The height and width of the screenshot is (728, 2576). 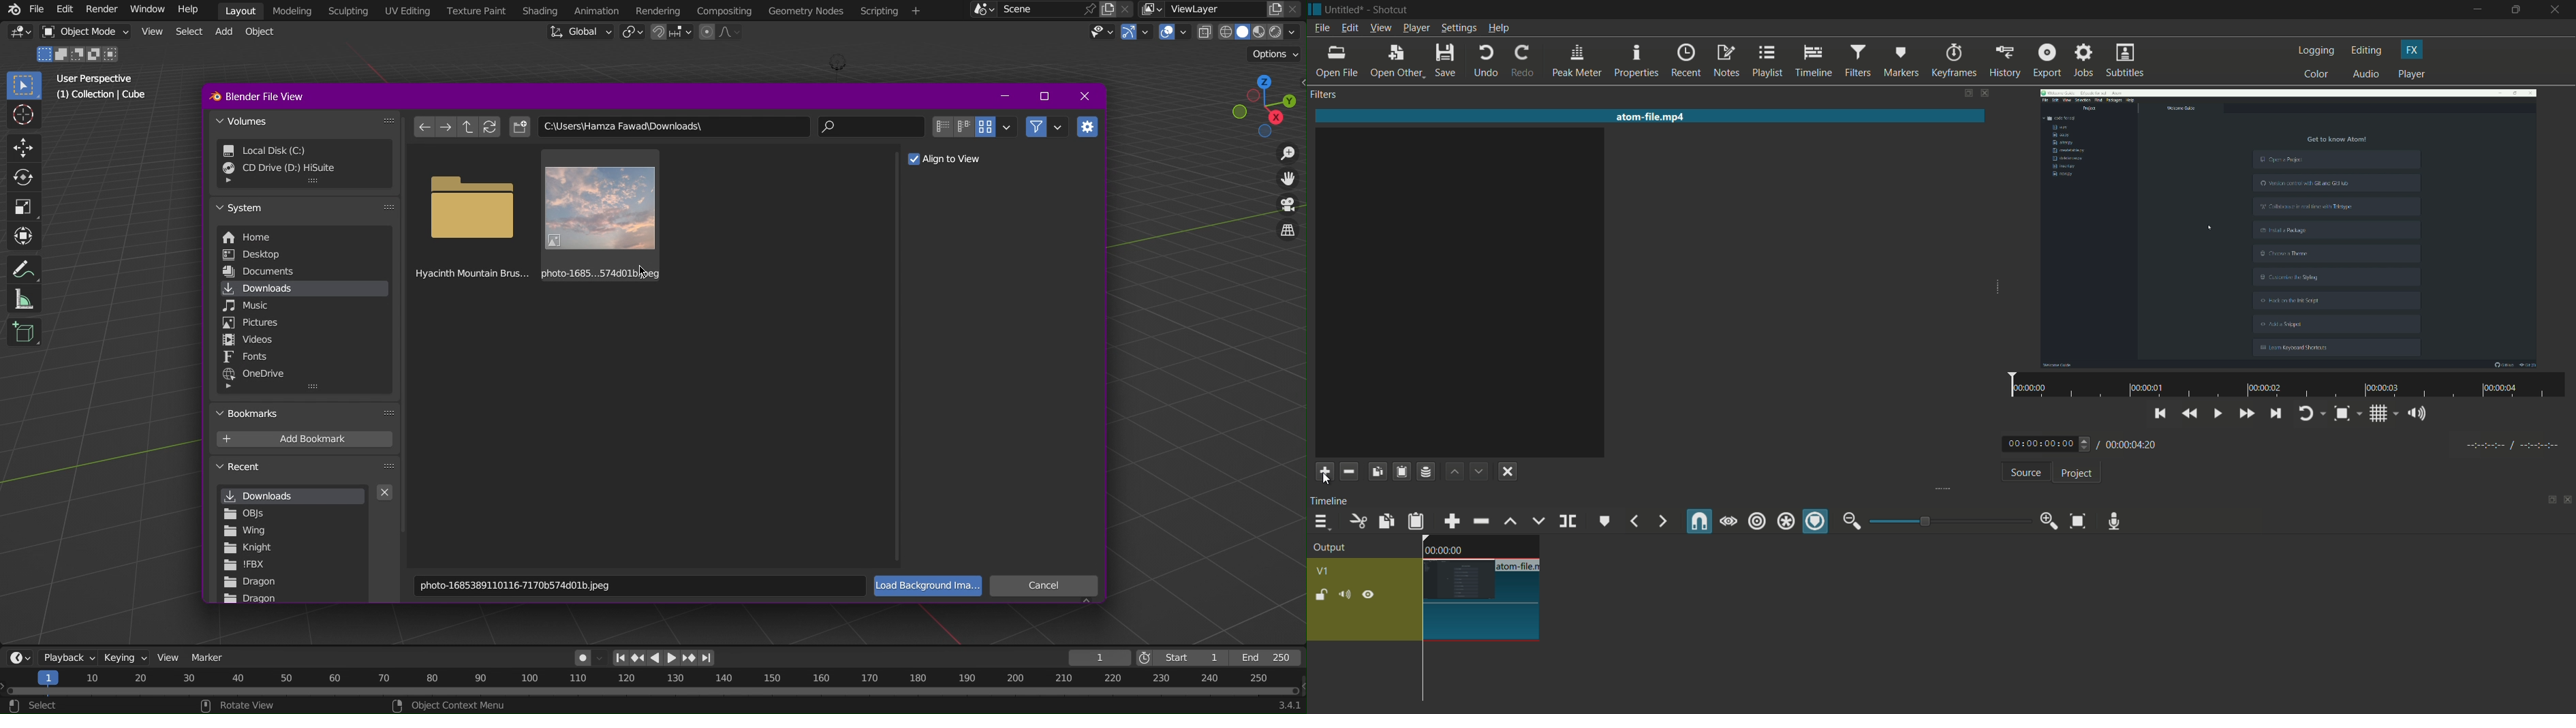 I want to click on Layout, so click(x=241, y=10).